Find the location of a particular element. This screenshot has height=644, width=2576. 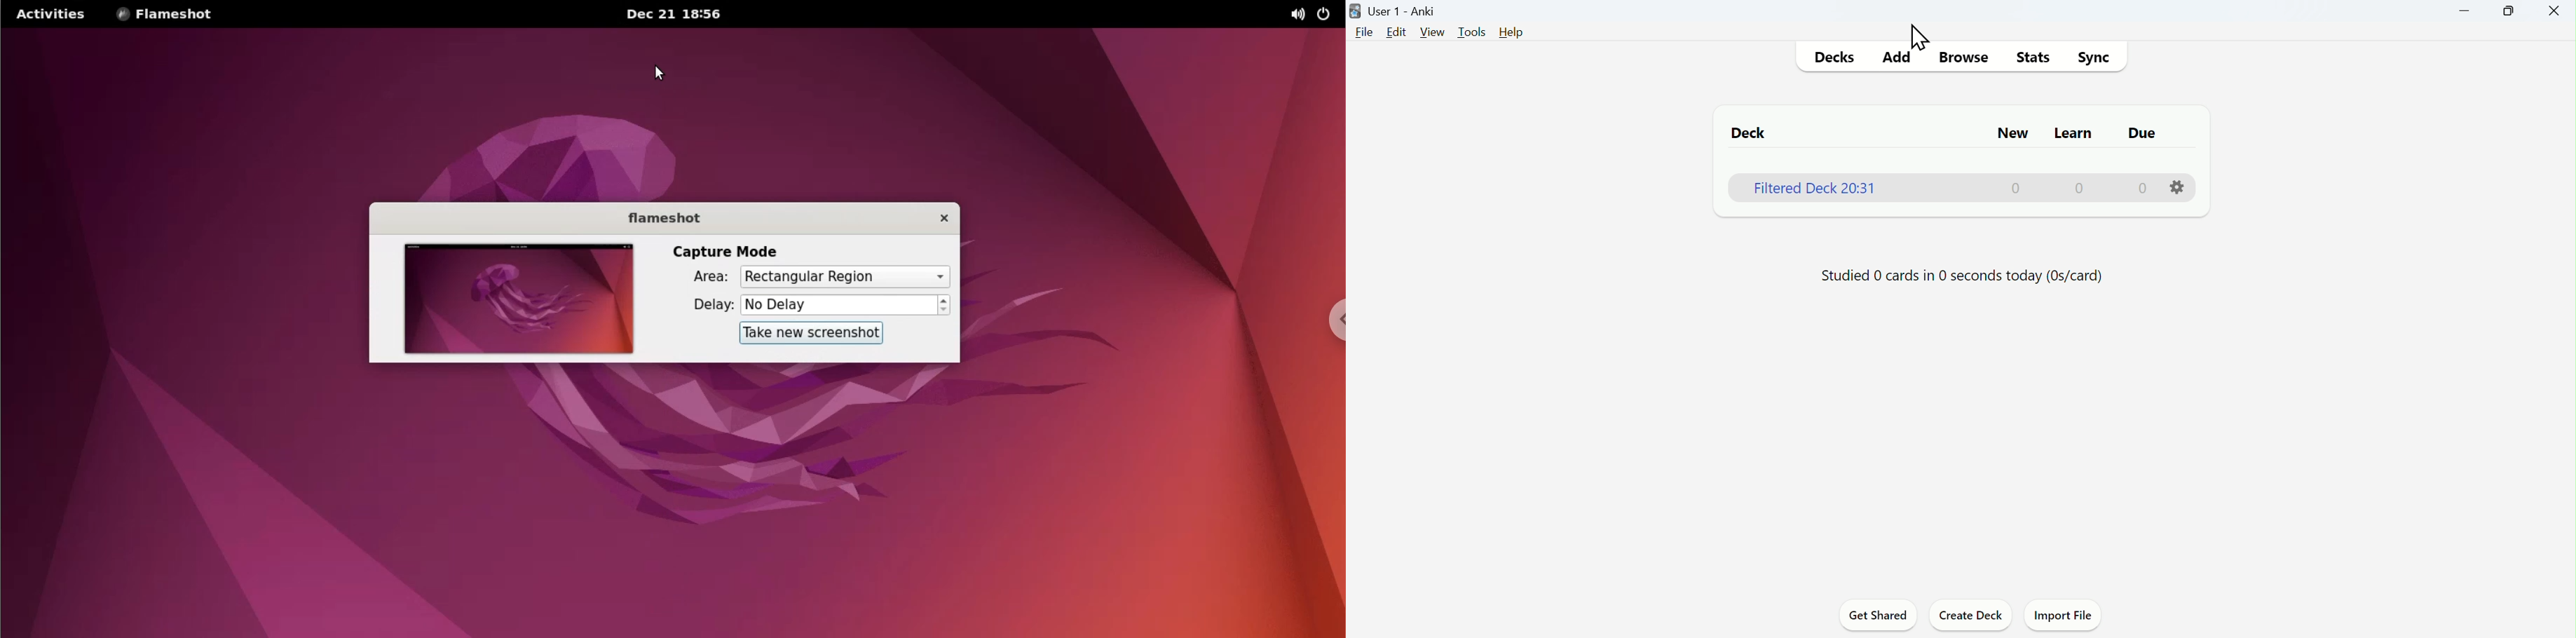

Add is located at coordinates (1898, 57).